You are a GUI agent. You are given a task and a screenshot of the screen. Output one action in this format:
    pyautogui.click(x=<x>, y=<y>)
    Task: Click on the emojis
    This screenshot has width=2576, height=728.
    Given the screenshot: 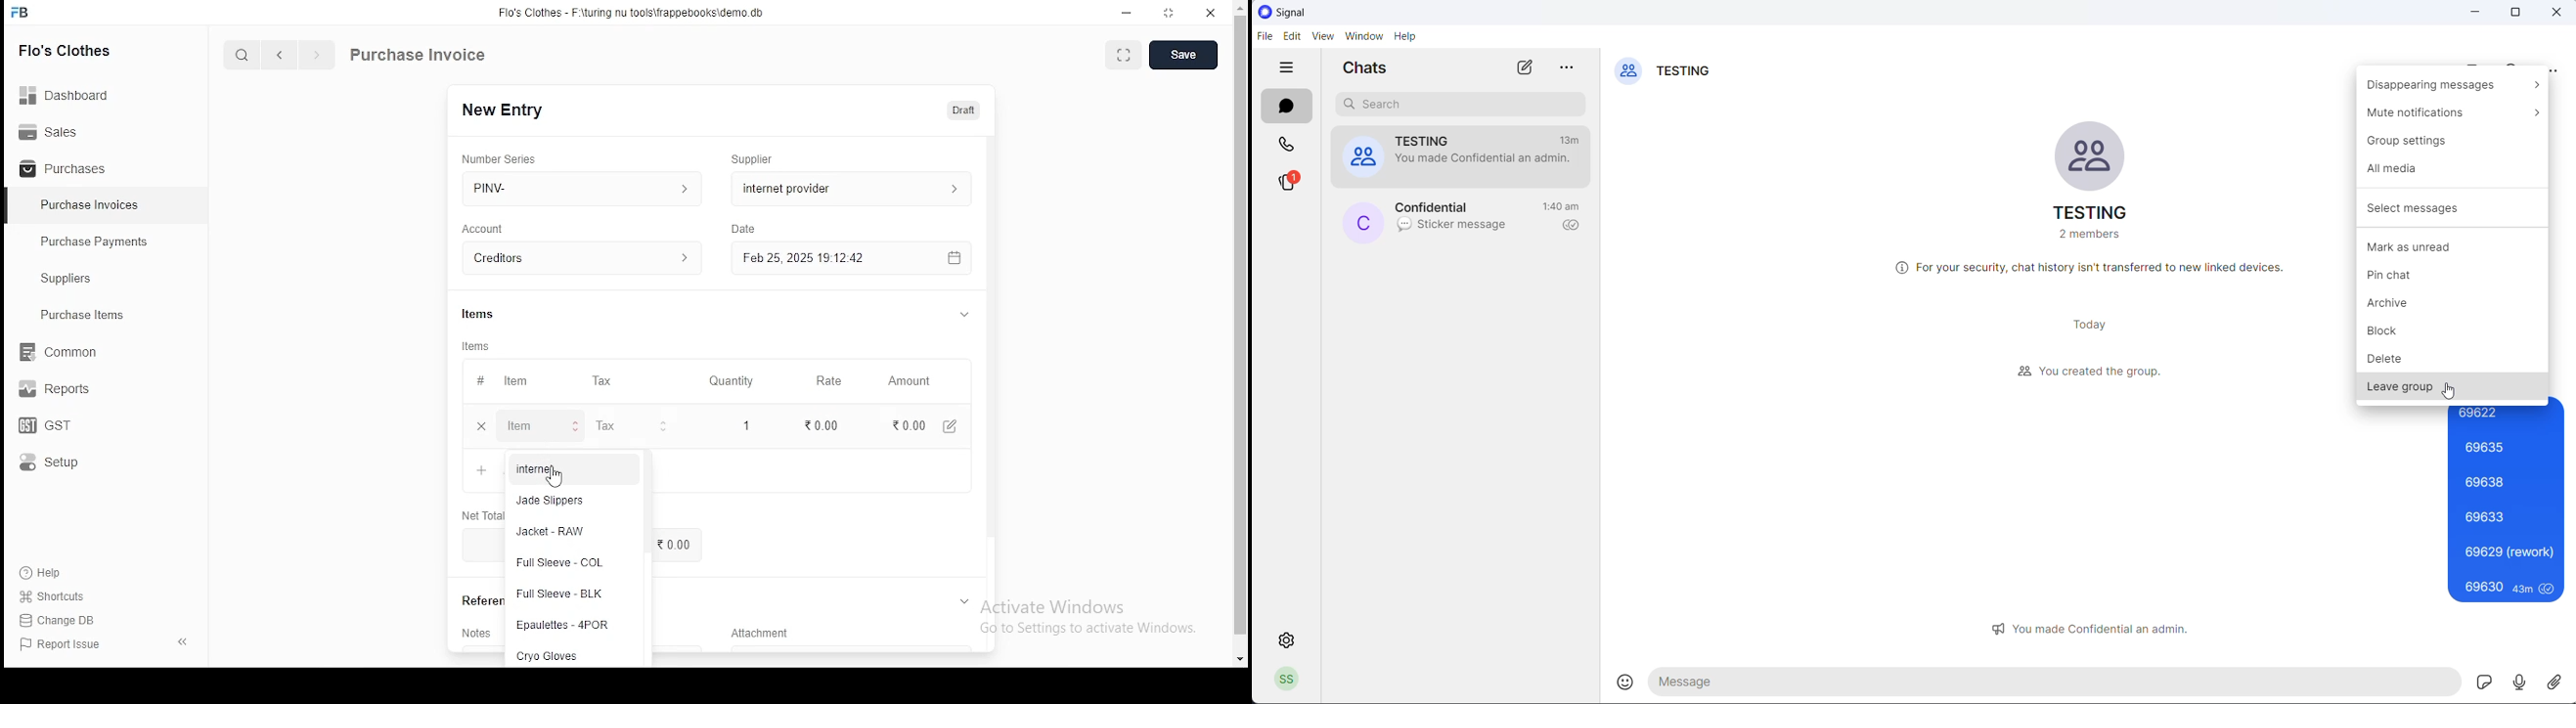 What is the action you would take?
    pyautogui.click(x=1629, y=682)
    